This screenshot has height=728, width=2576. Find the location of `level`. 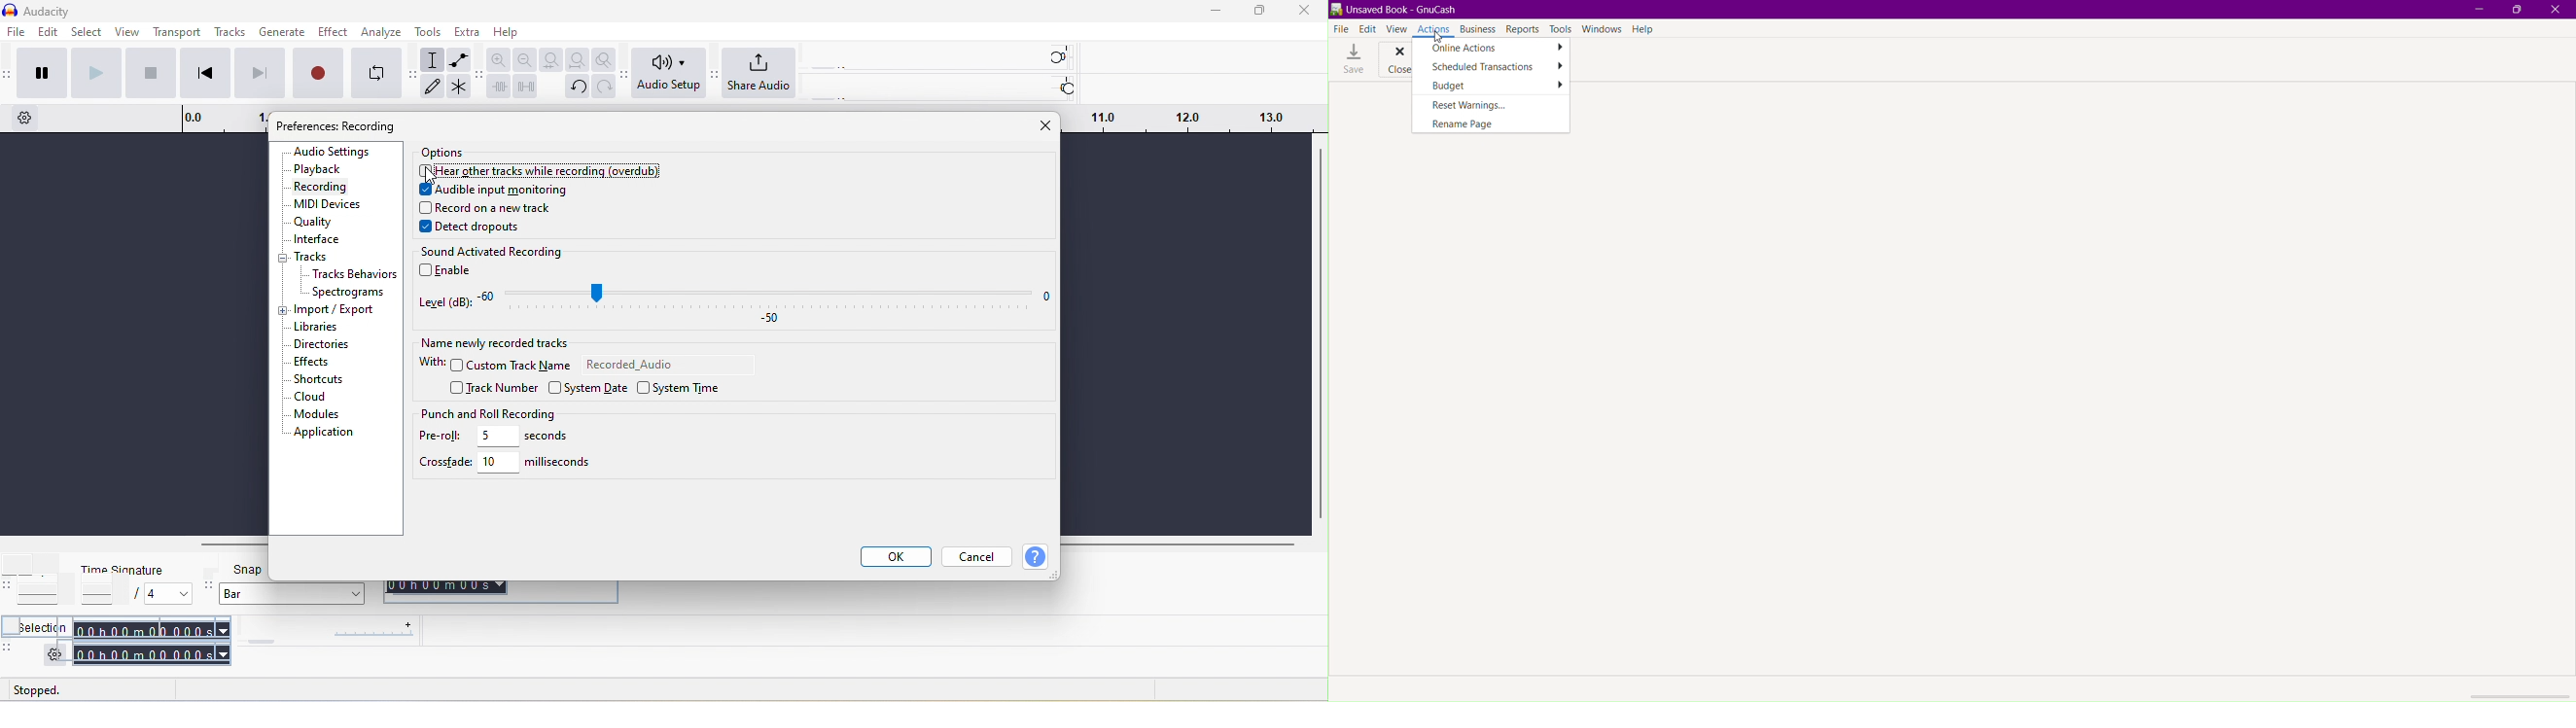

level is located at coordinates (736, 302).